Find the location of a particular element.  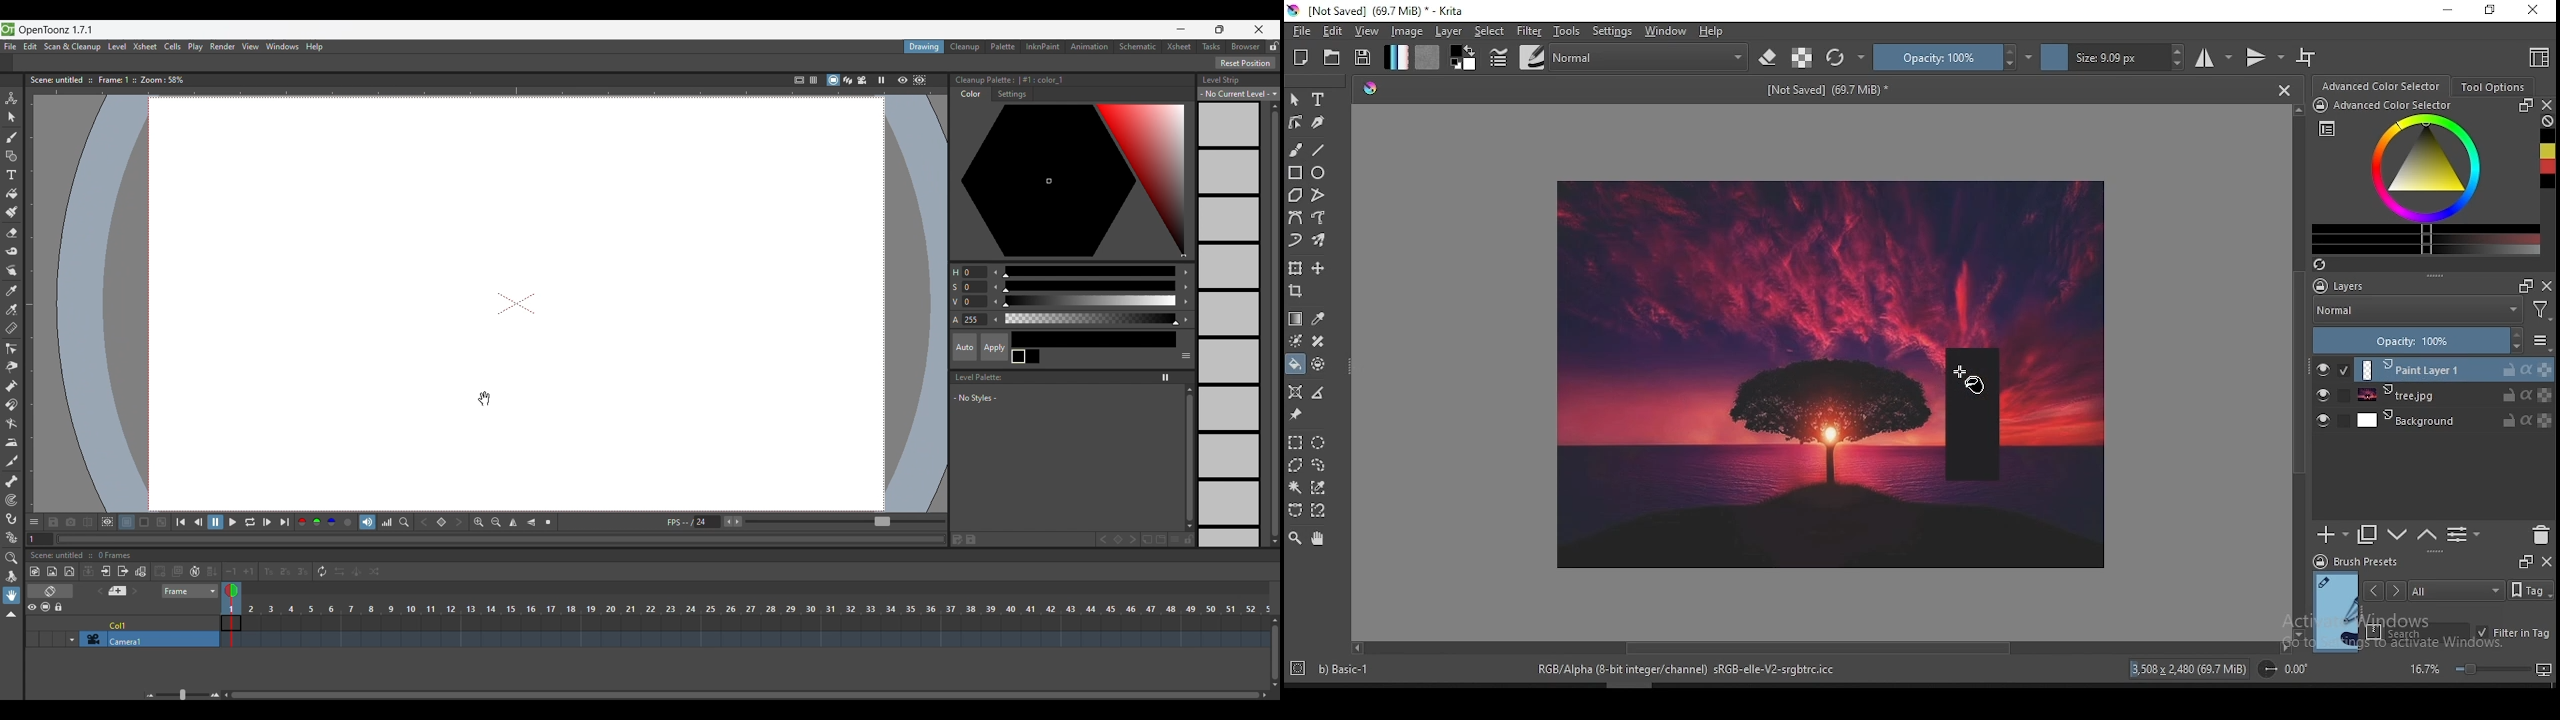

rectangle tool is located at coordinates (1294, 173).